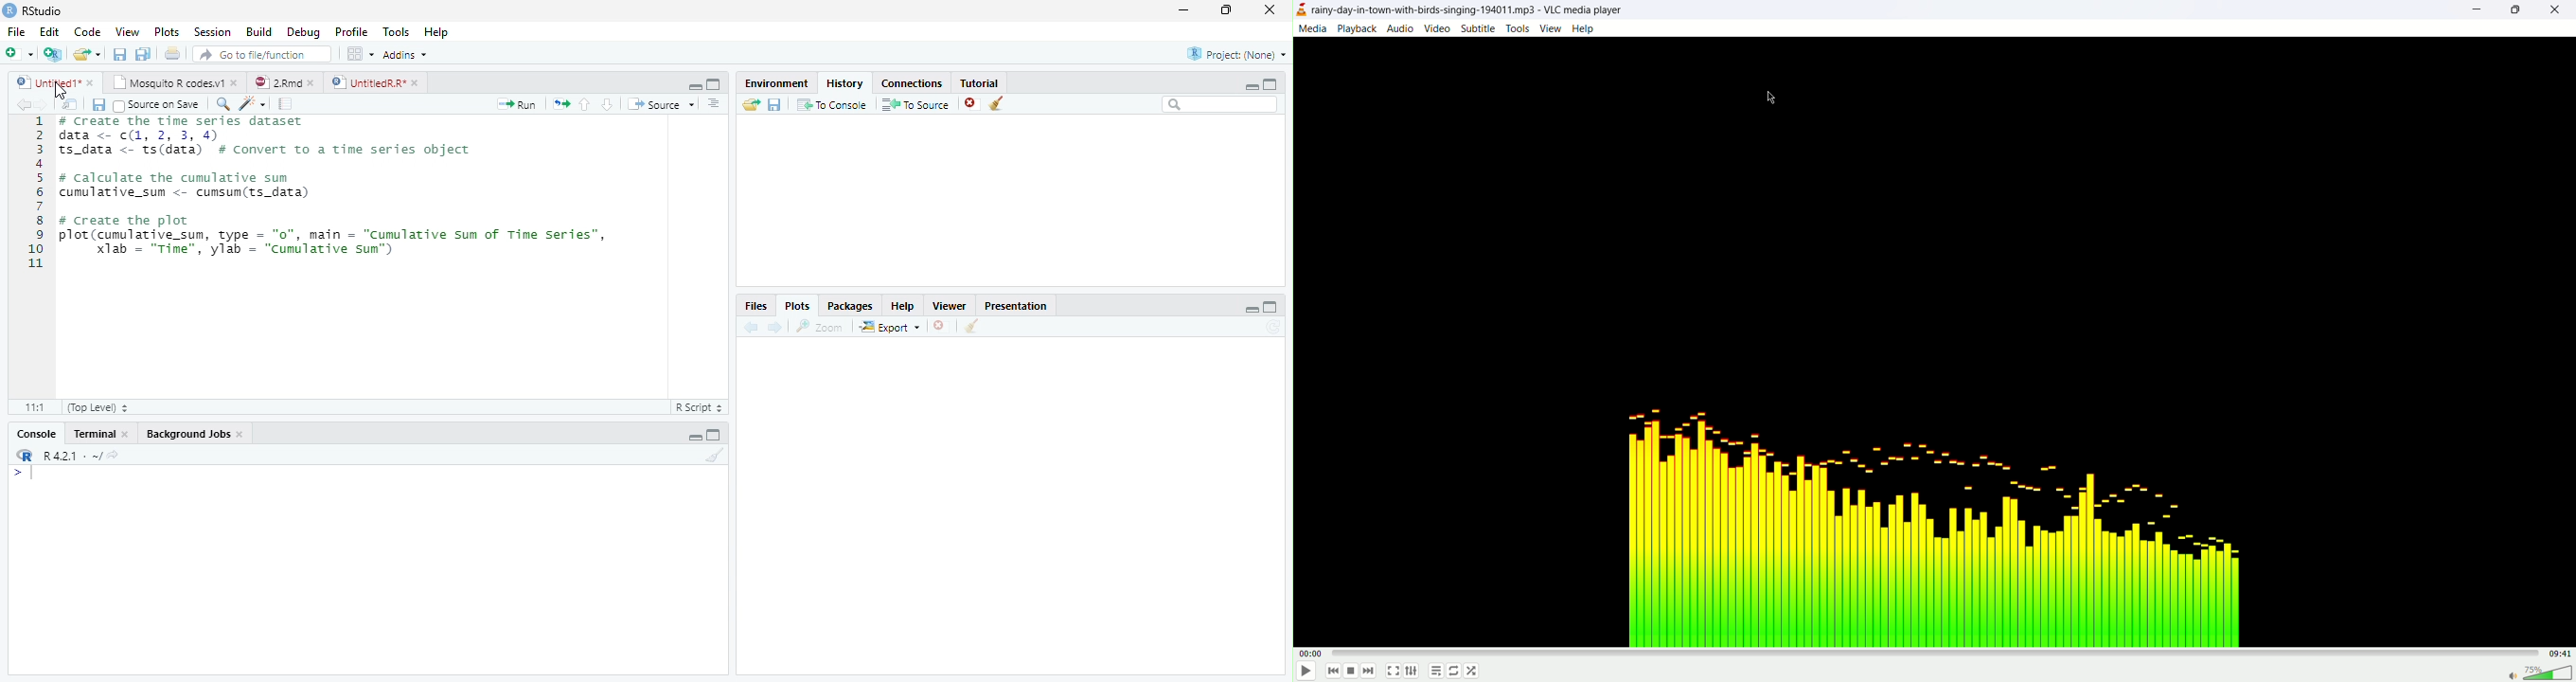 The height and width of the screenshot is (700, 2576). What do you see at coordinates (127, 31) in the screenshot?
I see `View` at bounding box center [127, 31].